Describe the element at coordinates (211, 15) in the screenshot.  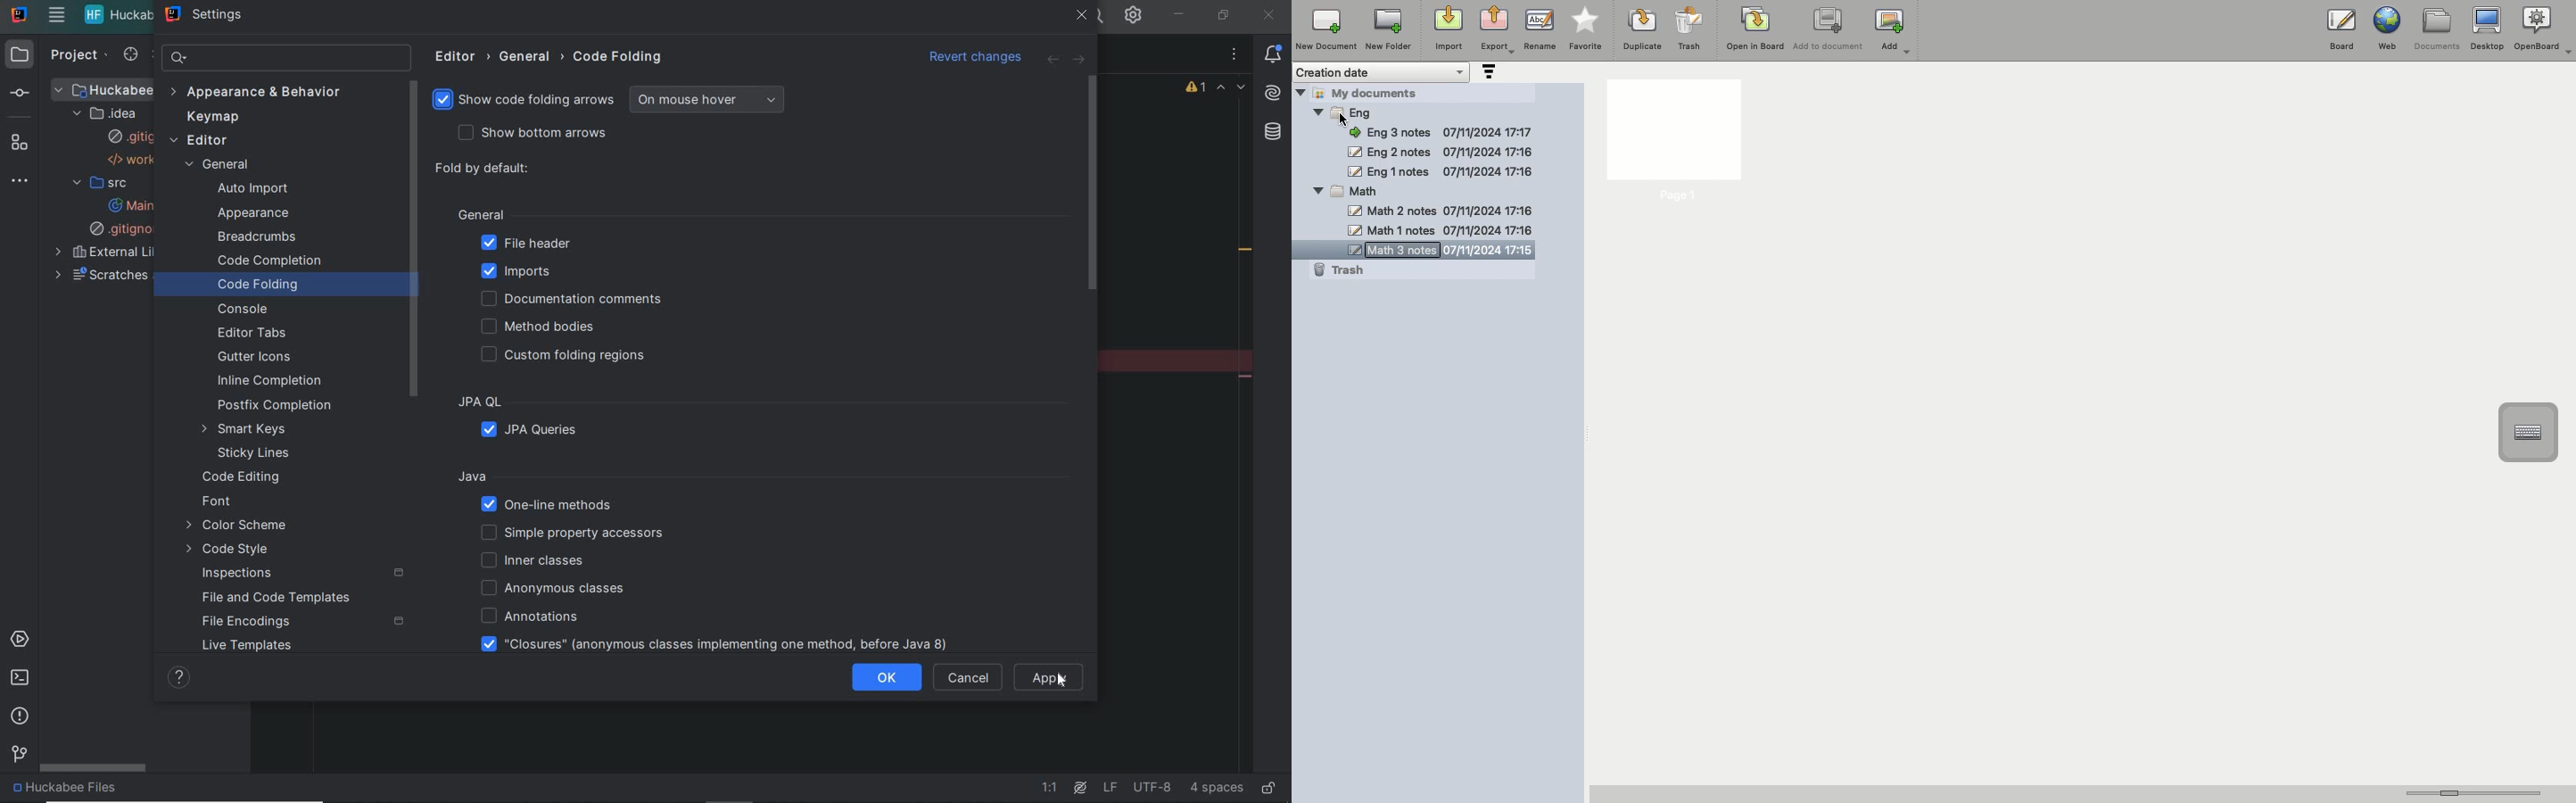
I see `settings` at that location.